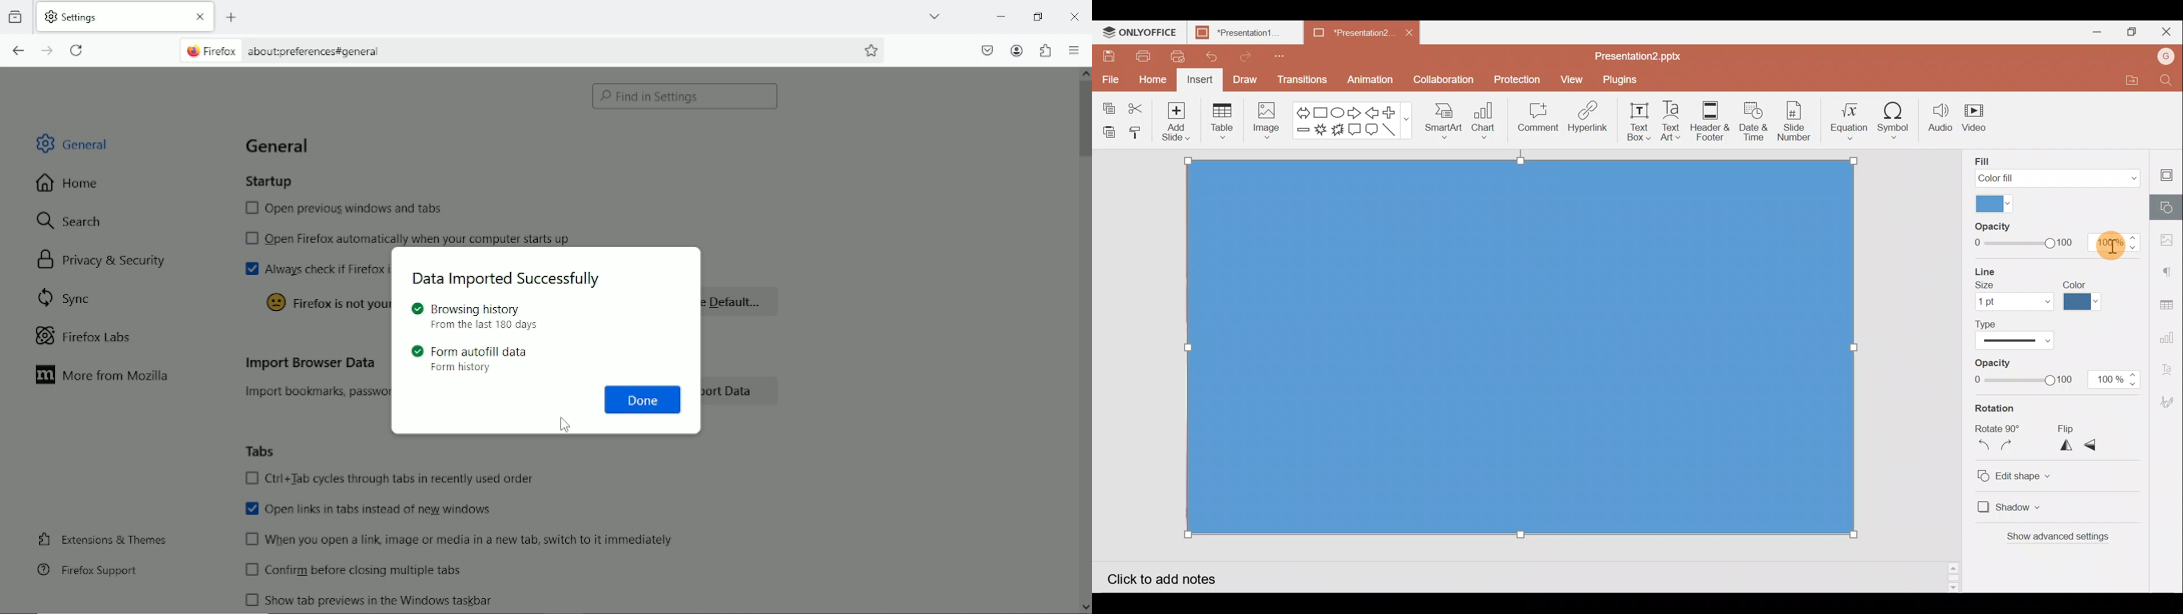  What do you see at coordinates (477, 317) in the screenshot?
I see `Browsing history, from last 180 days` at bounding box center [477, 317].